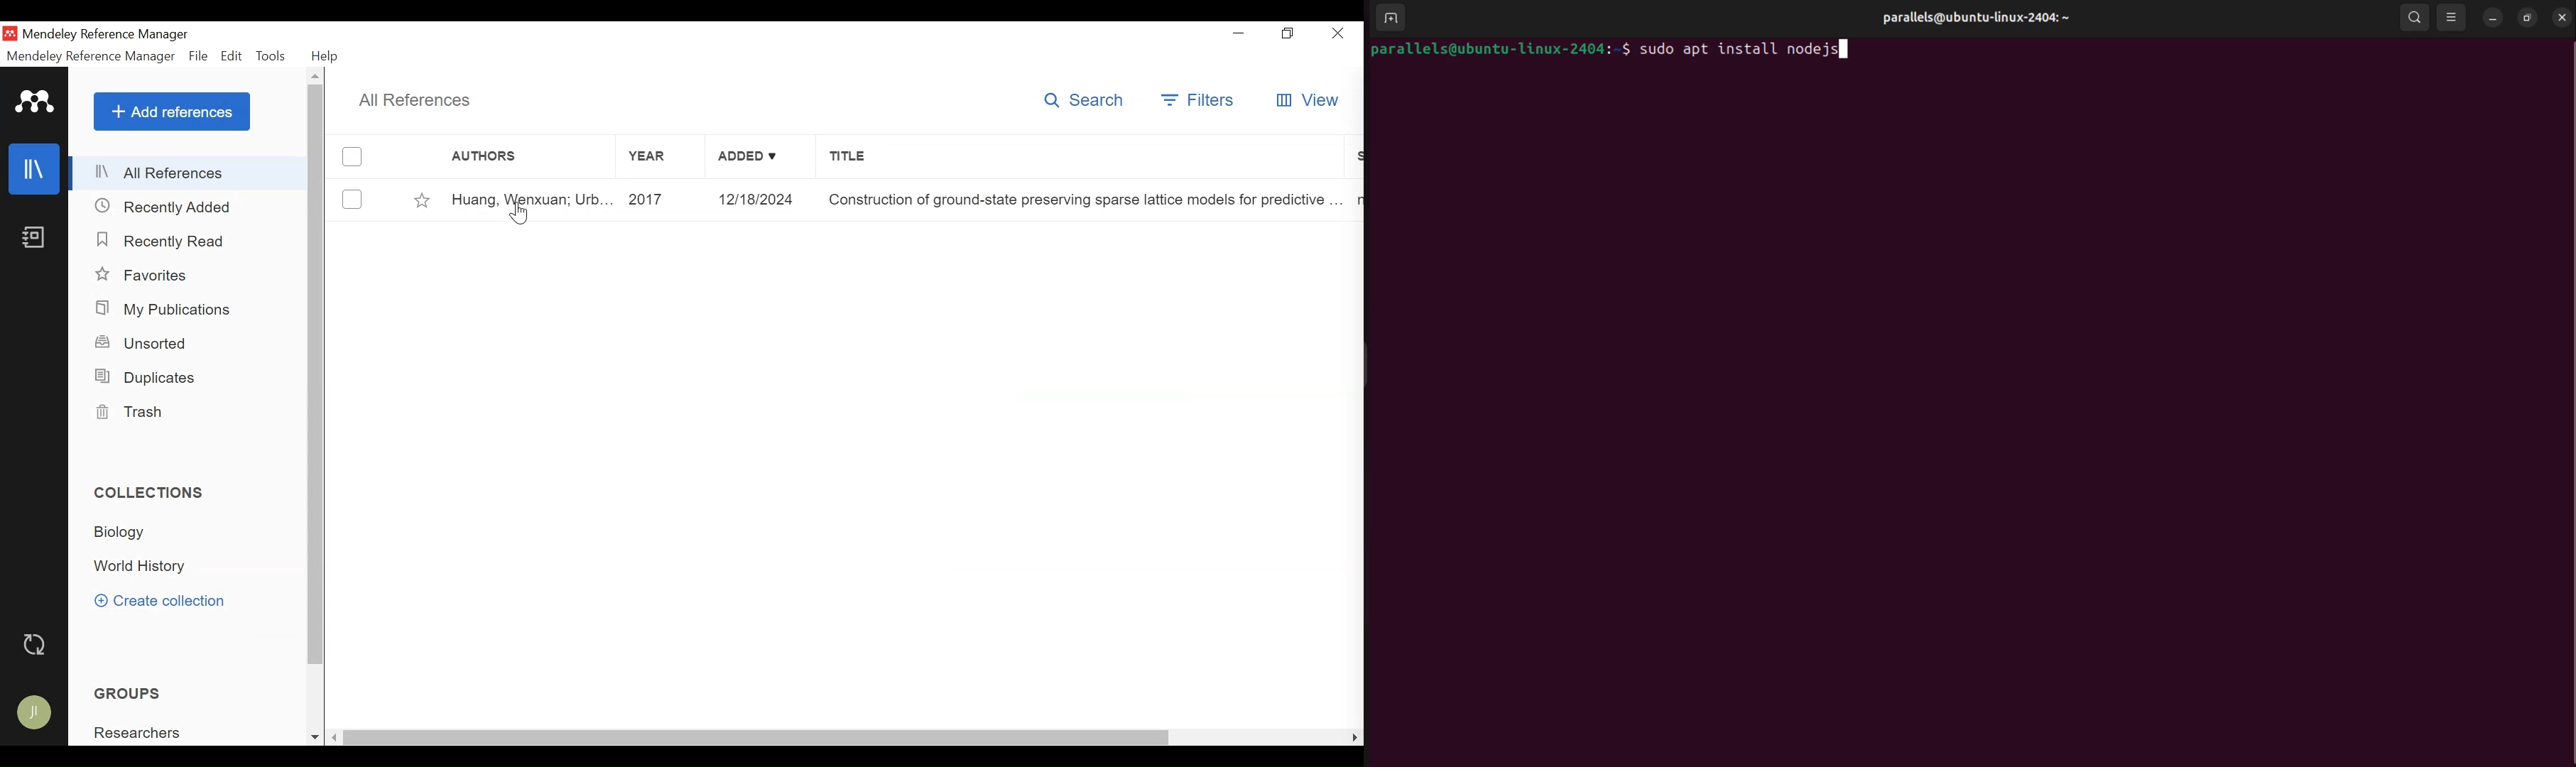 The width and height of the screenshot is (2576, 784). Describe the element at coordinates (173, 111) in the screenshot. I see `Add Reference` at that location.